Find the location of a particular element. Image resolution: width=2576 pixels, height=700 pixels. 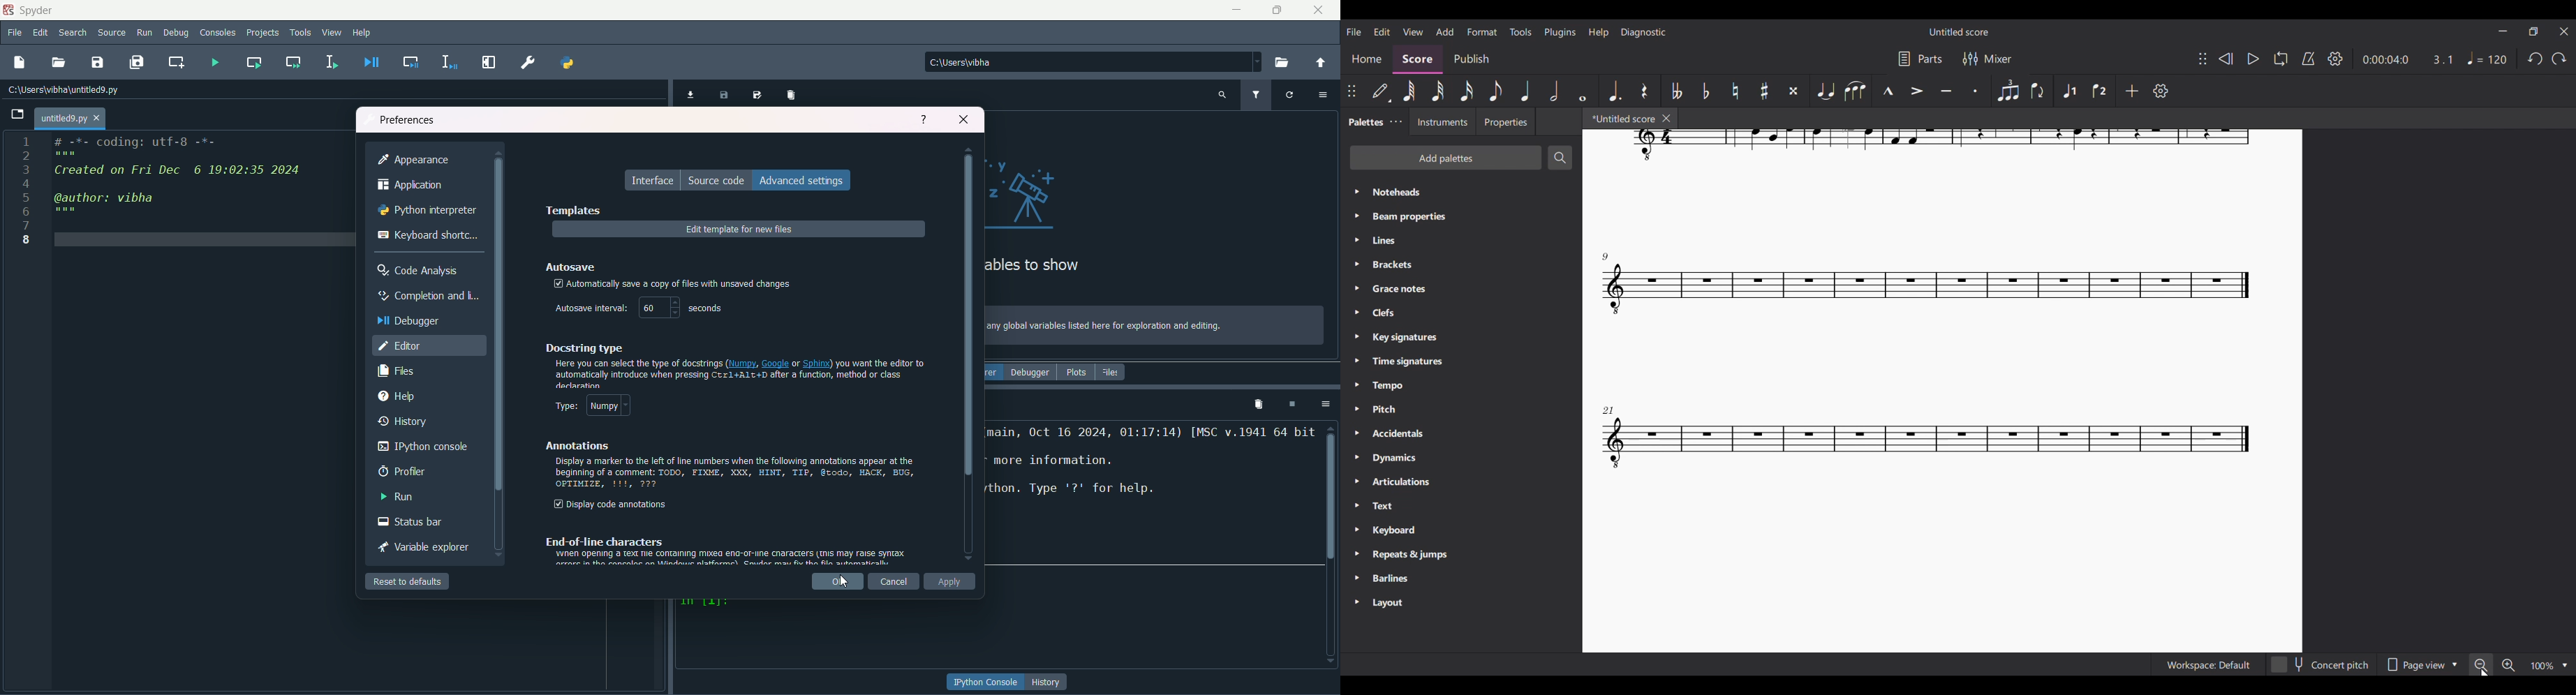

files is located at coordinates (396, 373).